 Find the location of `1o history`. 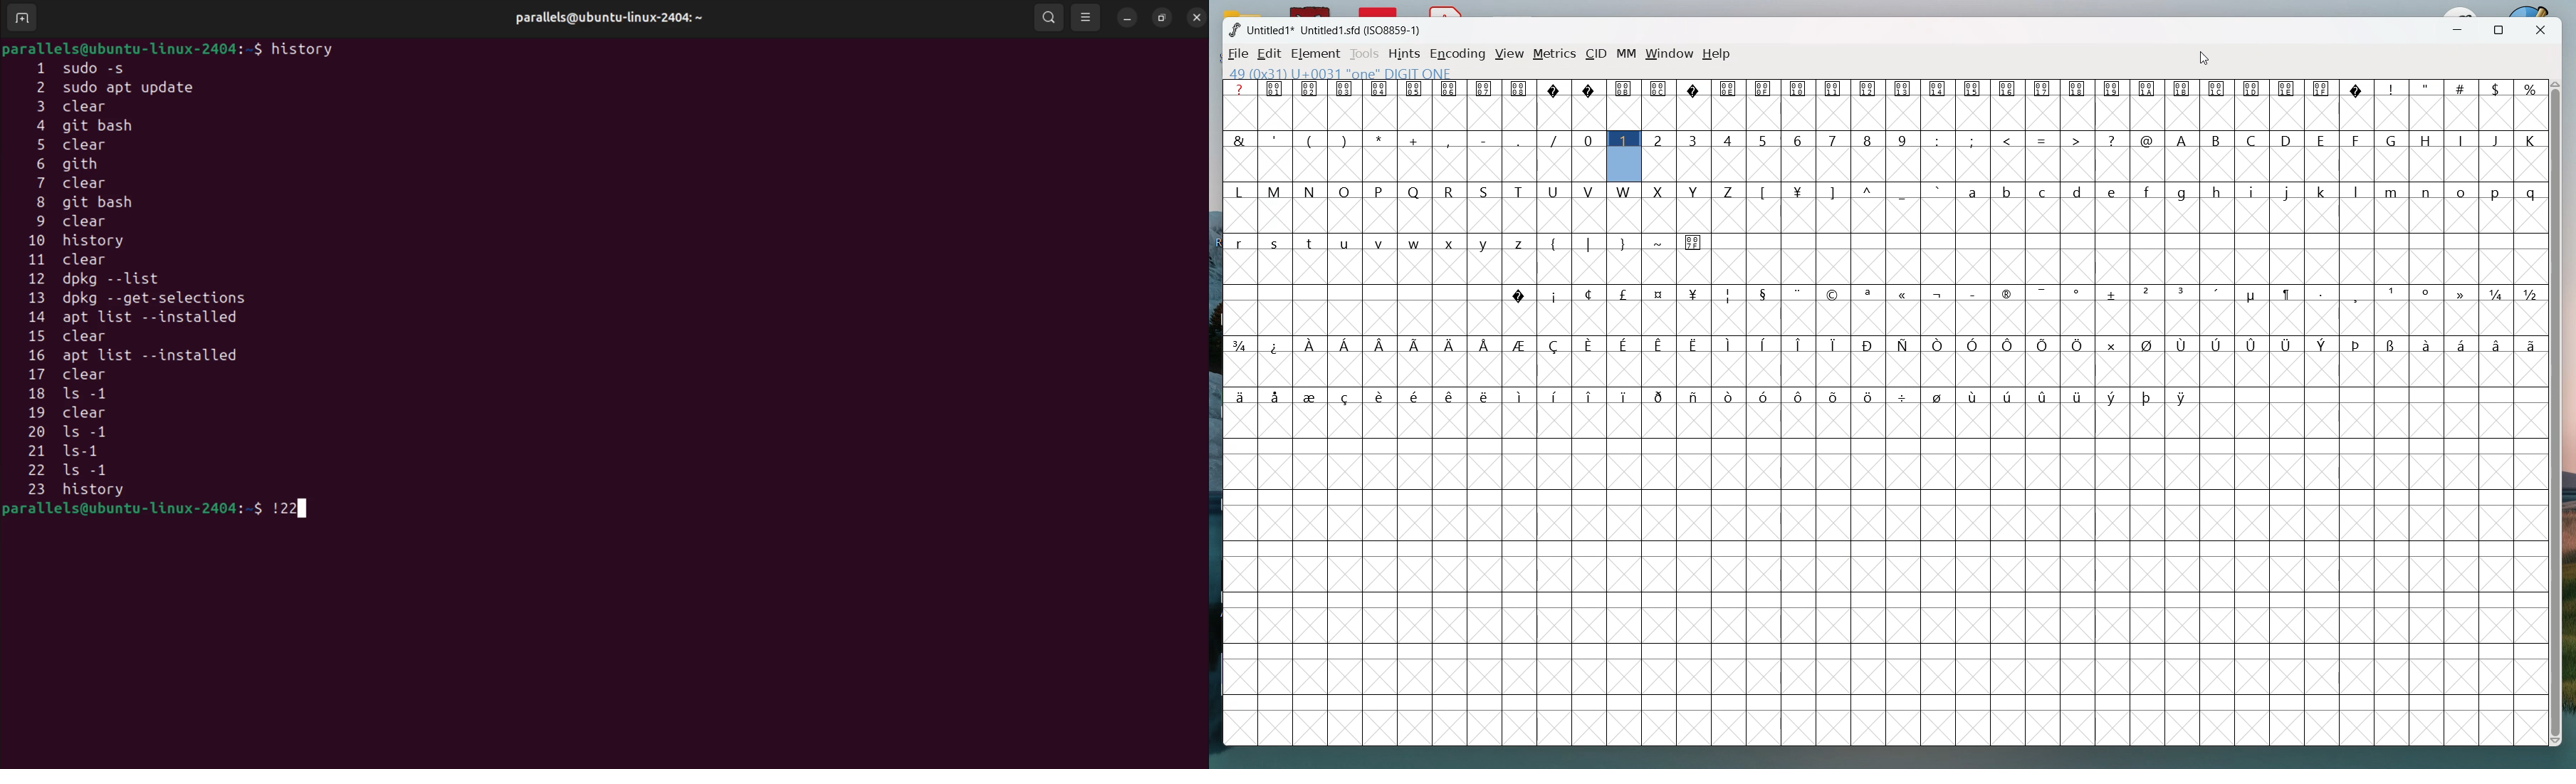

1o history is located at coordinates (95, 242).